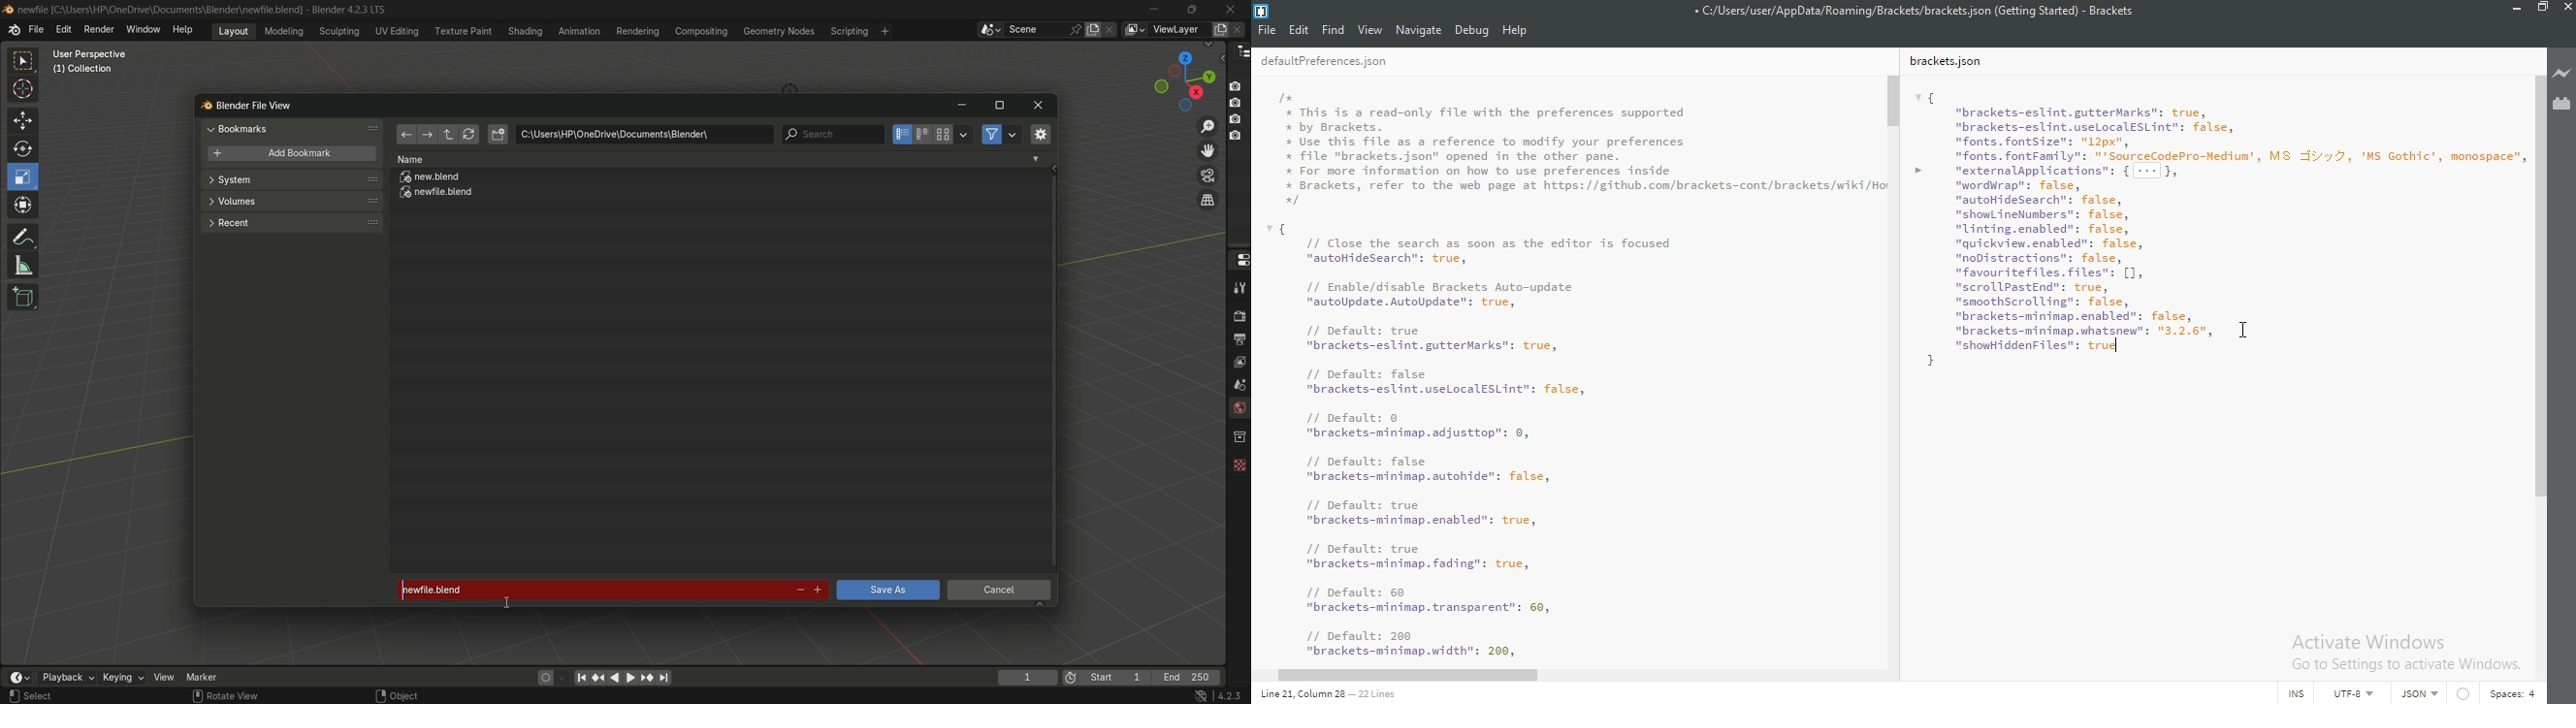 The width and height of the screenshot is (2576, 728). Describe the element at coordinates (85, 72) in the screenshot. I see `Collection` at that location.